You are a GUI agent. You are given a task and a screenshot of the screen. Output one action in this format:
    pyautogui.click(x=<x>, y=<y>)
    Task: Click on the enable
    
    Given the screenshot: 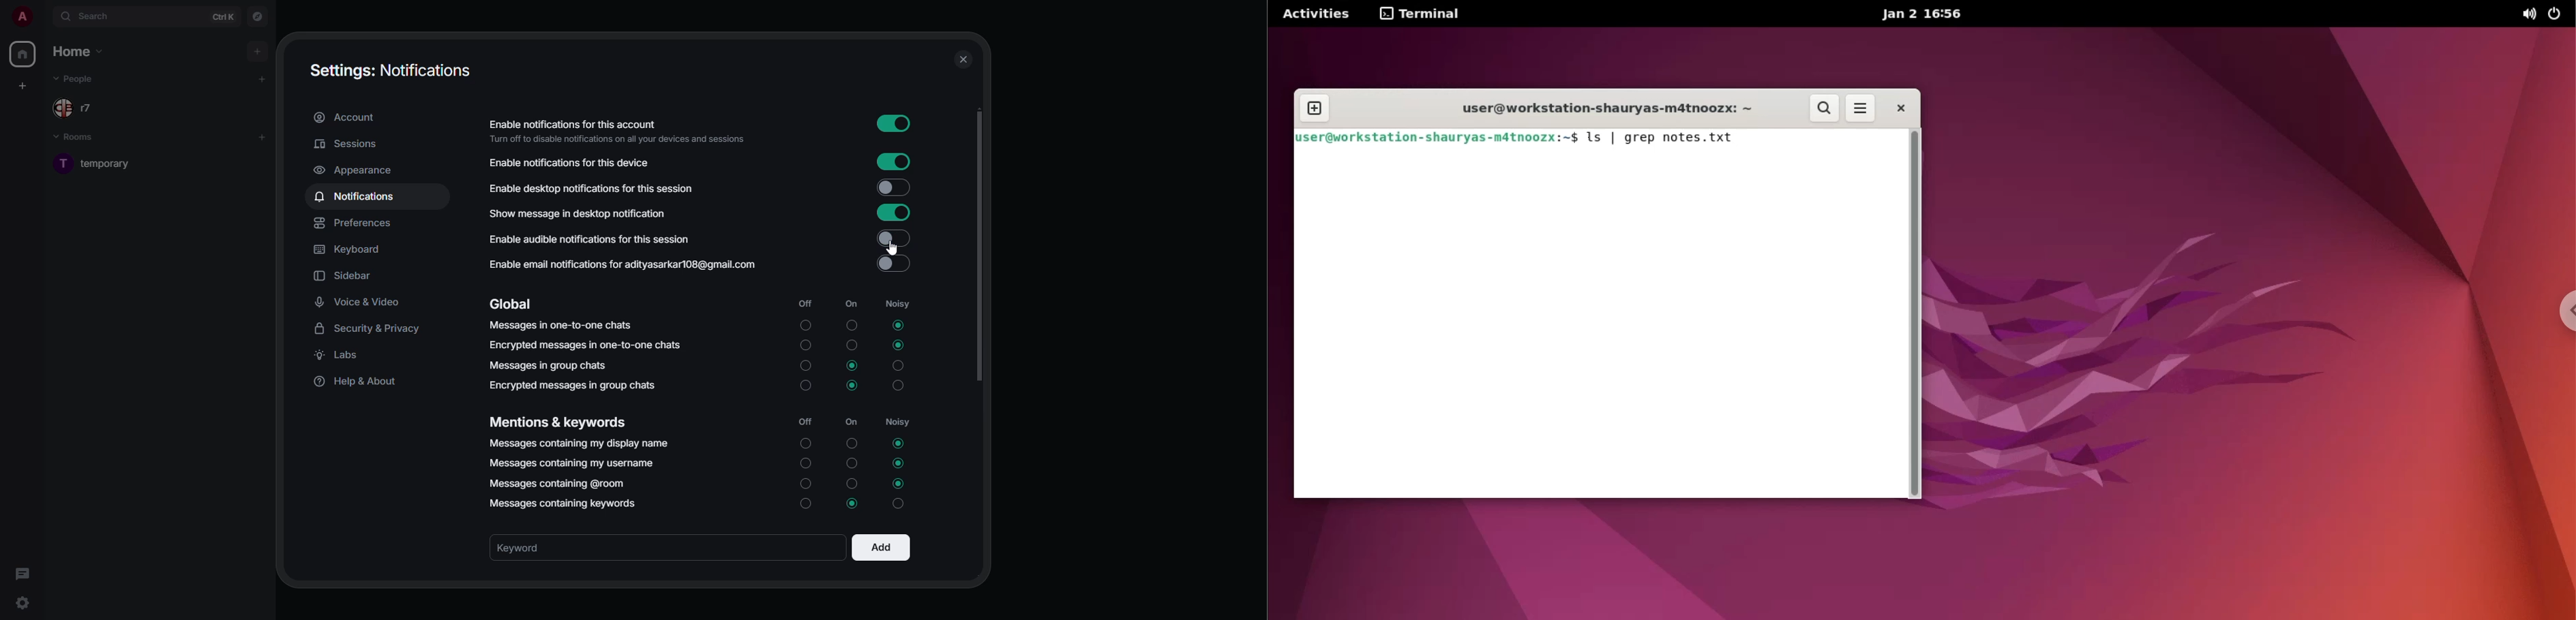 What is the action you would take?
    pyautogui.click(x=892, y=123)
    